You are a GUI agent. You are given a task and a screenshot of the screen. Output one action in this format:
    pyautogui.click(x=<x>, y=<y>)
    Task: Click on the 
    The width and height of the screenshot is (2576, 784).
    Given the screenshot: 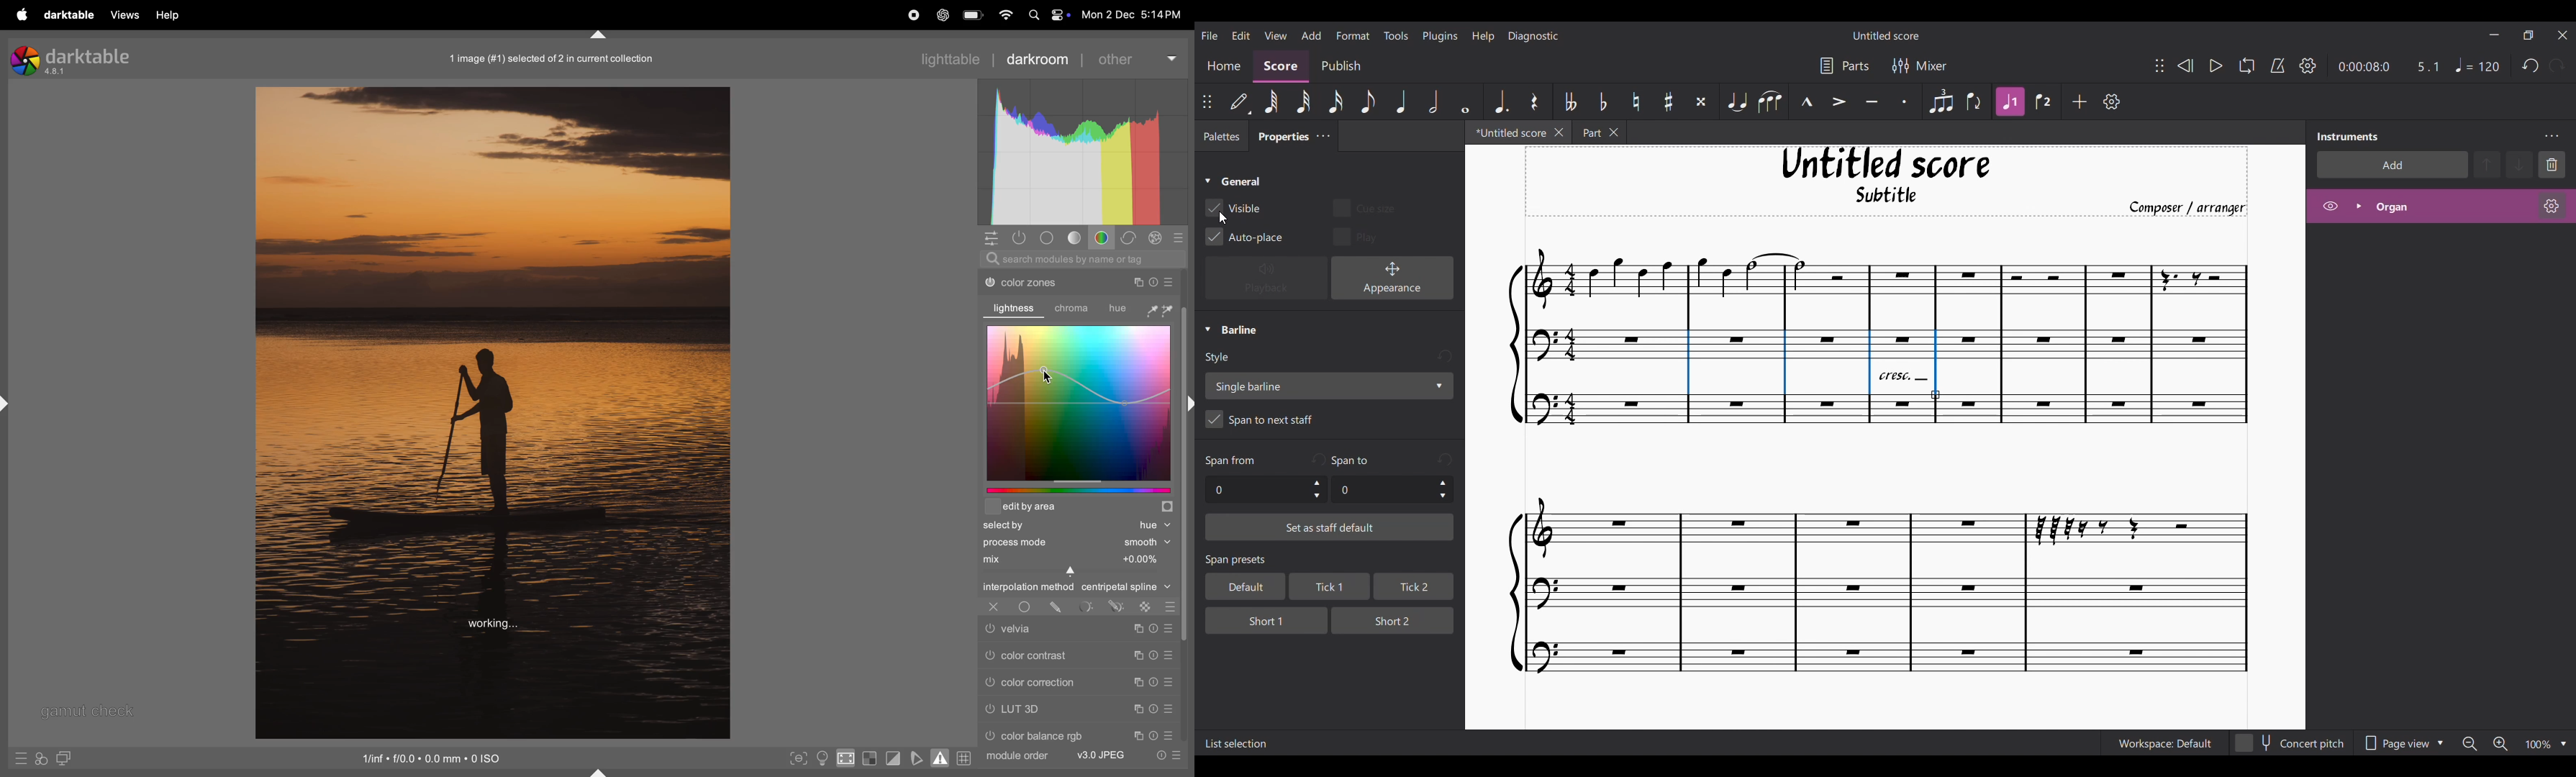 What is the action you would take?
    pyautogui.click(x=1023, y=606)
    